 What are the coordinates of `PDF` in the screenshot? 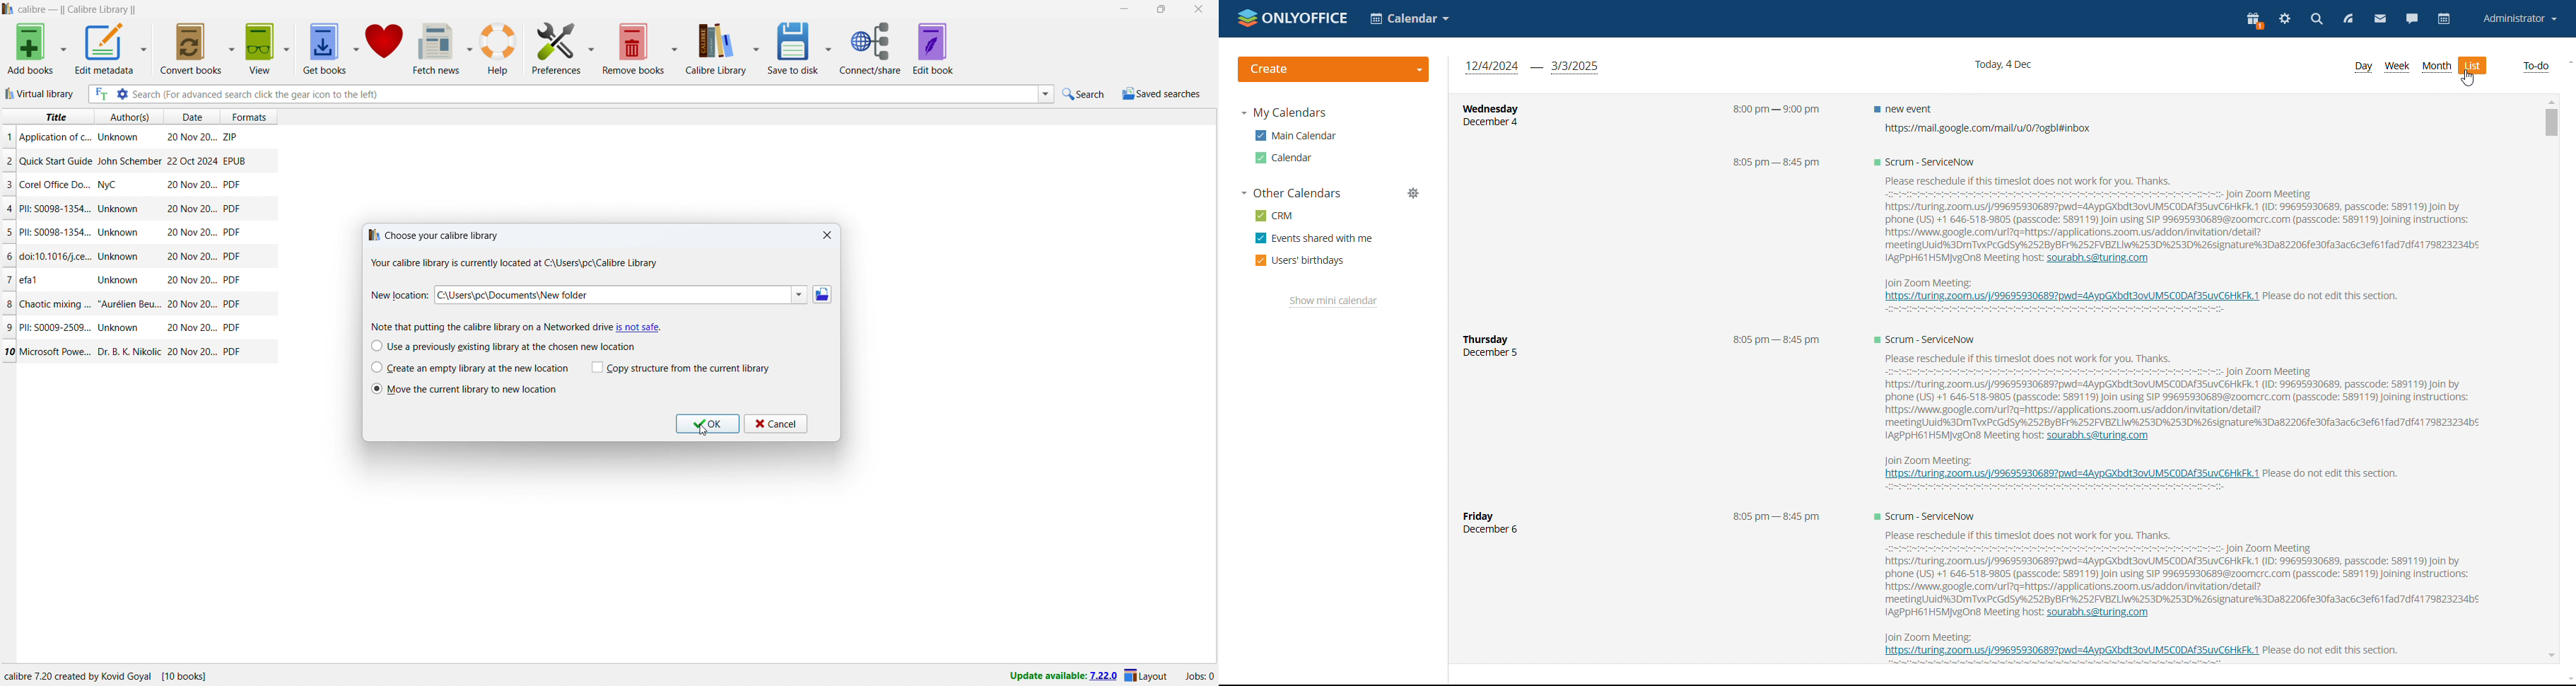 It's located at (232, 232).